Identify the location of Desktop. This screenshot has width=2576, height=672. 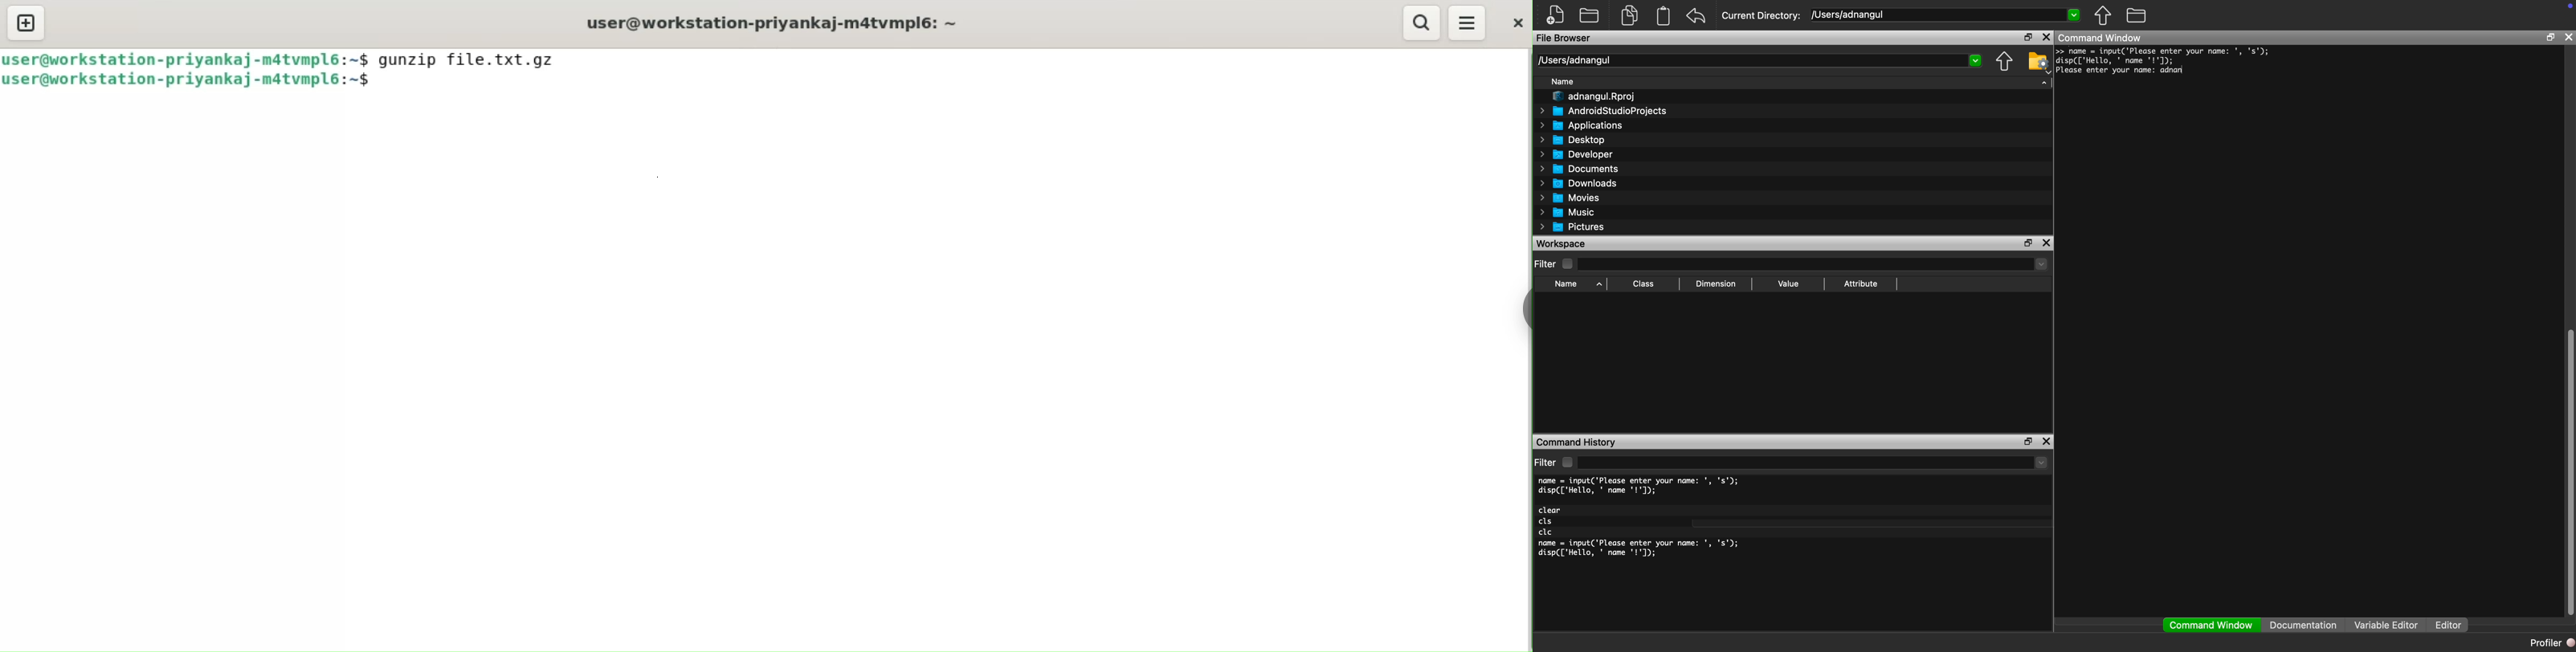
(1572, 140).